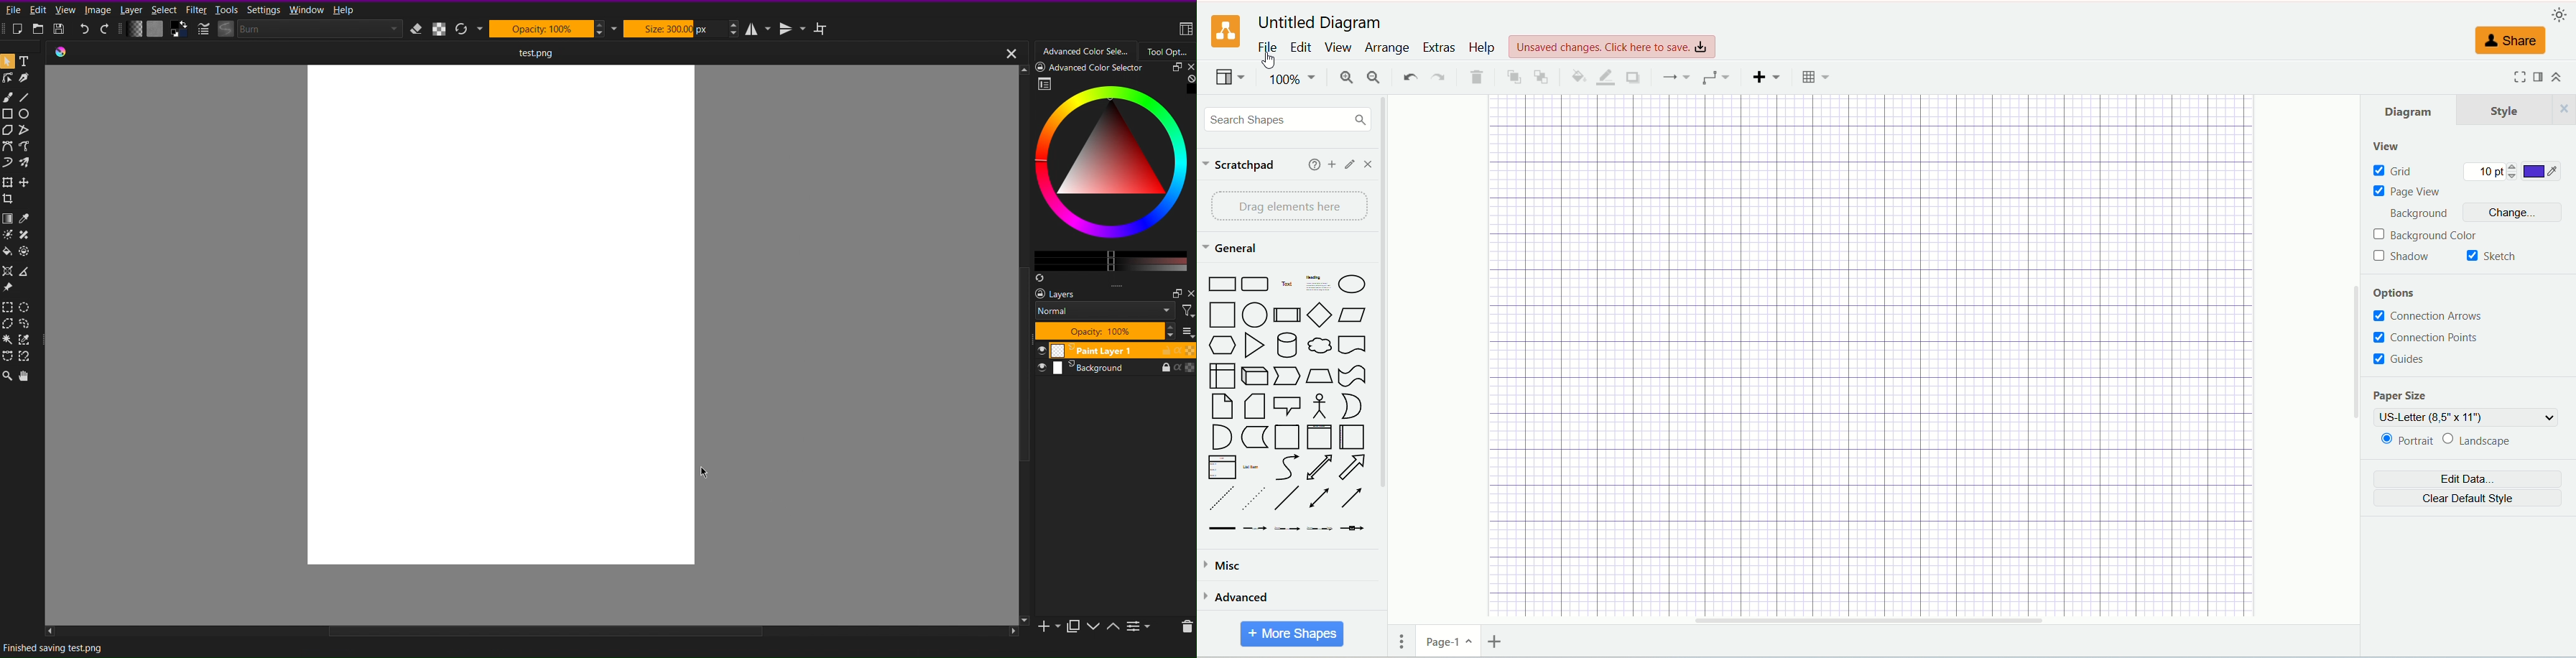  Describe the element at coordinates (1168, 51) in the screenshot. I see `Tool Options` at that location.